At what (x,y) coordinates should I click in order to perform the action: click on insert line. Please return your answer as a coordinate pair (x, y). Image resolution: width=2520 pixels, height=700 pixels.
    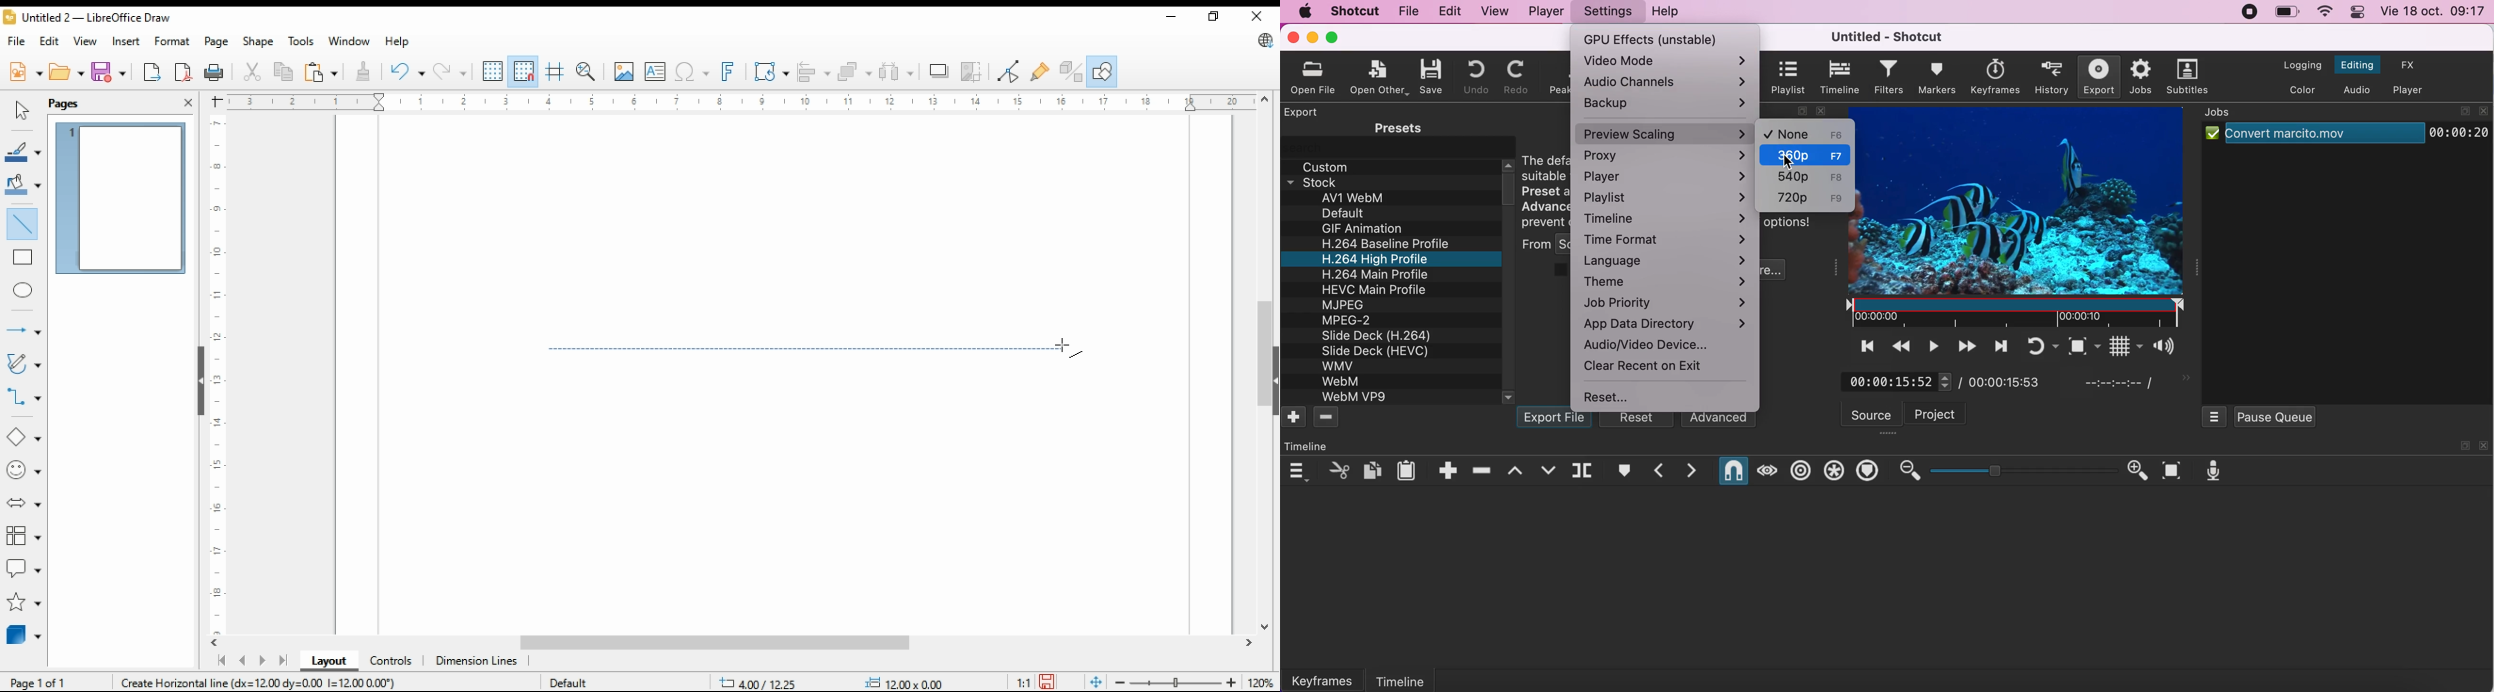
    Looking at the image, I should click on (24, 224).